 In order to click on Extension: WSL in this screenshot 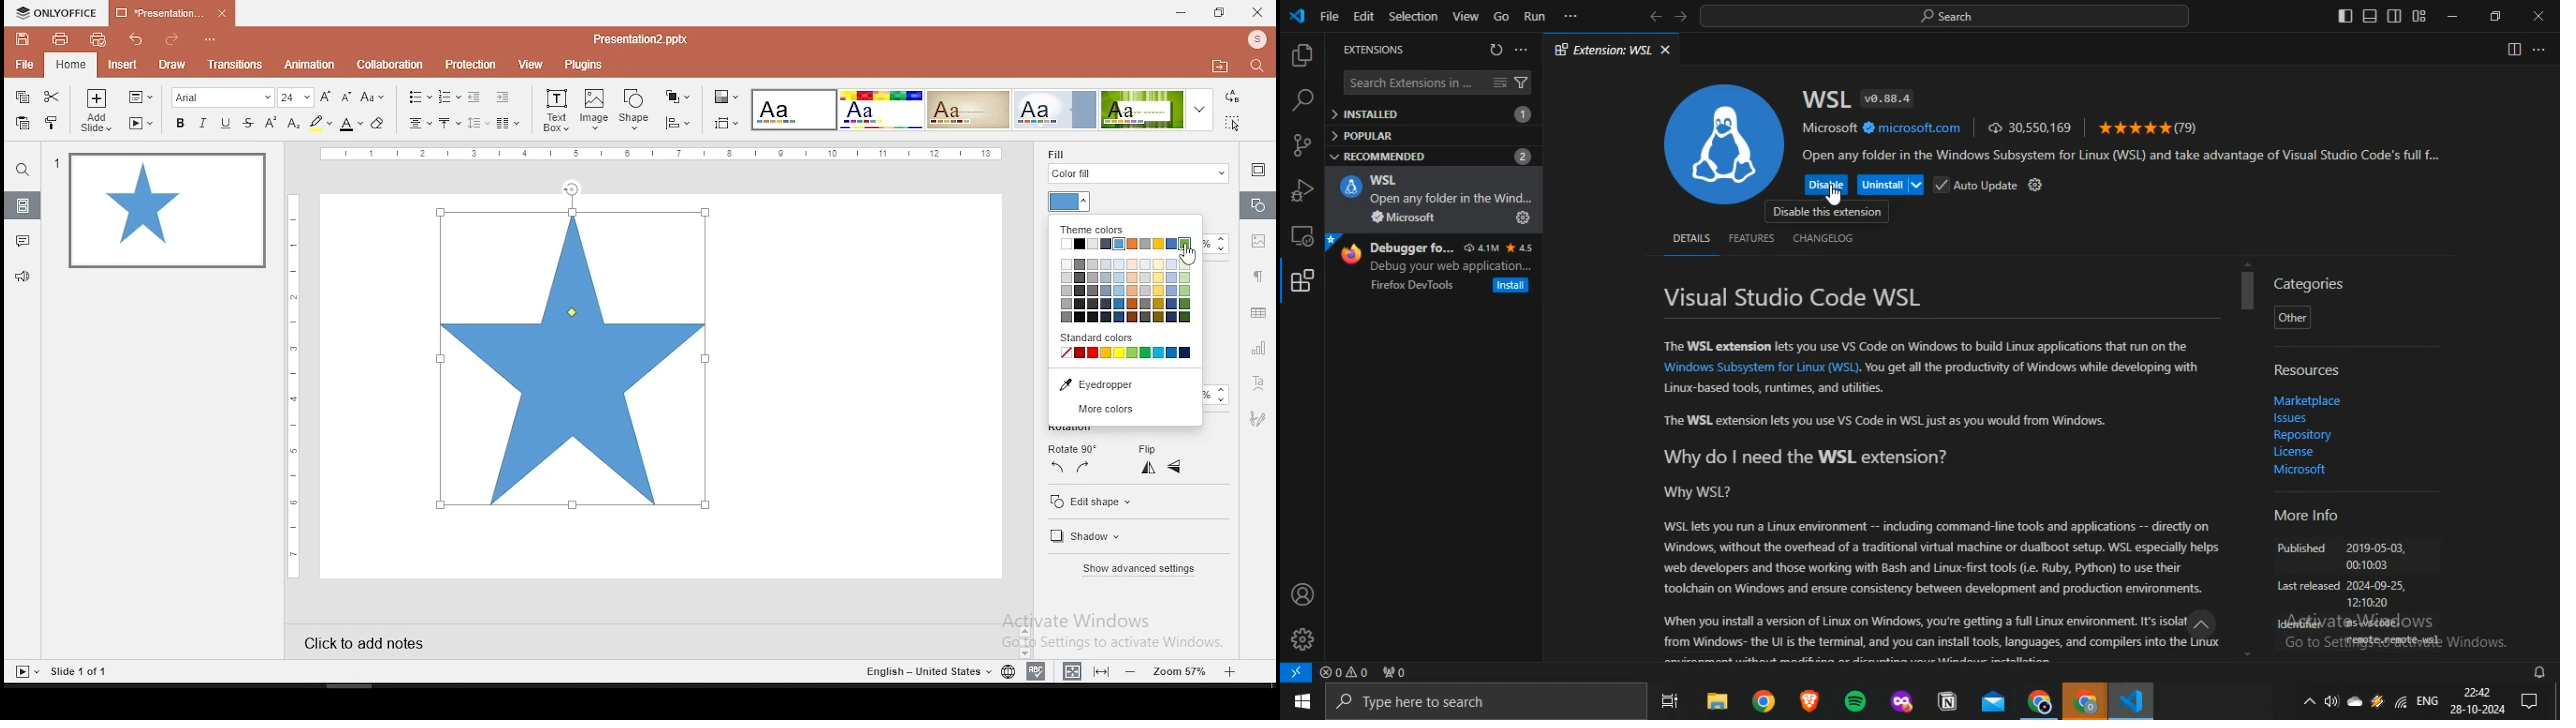, I will do `click(1603, 49)`.